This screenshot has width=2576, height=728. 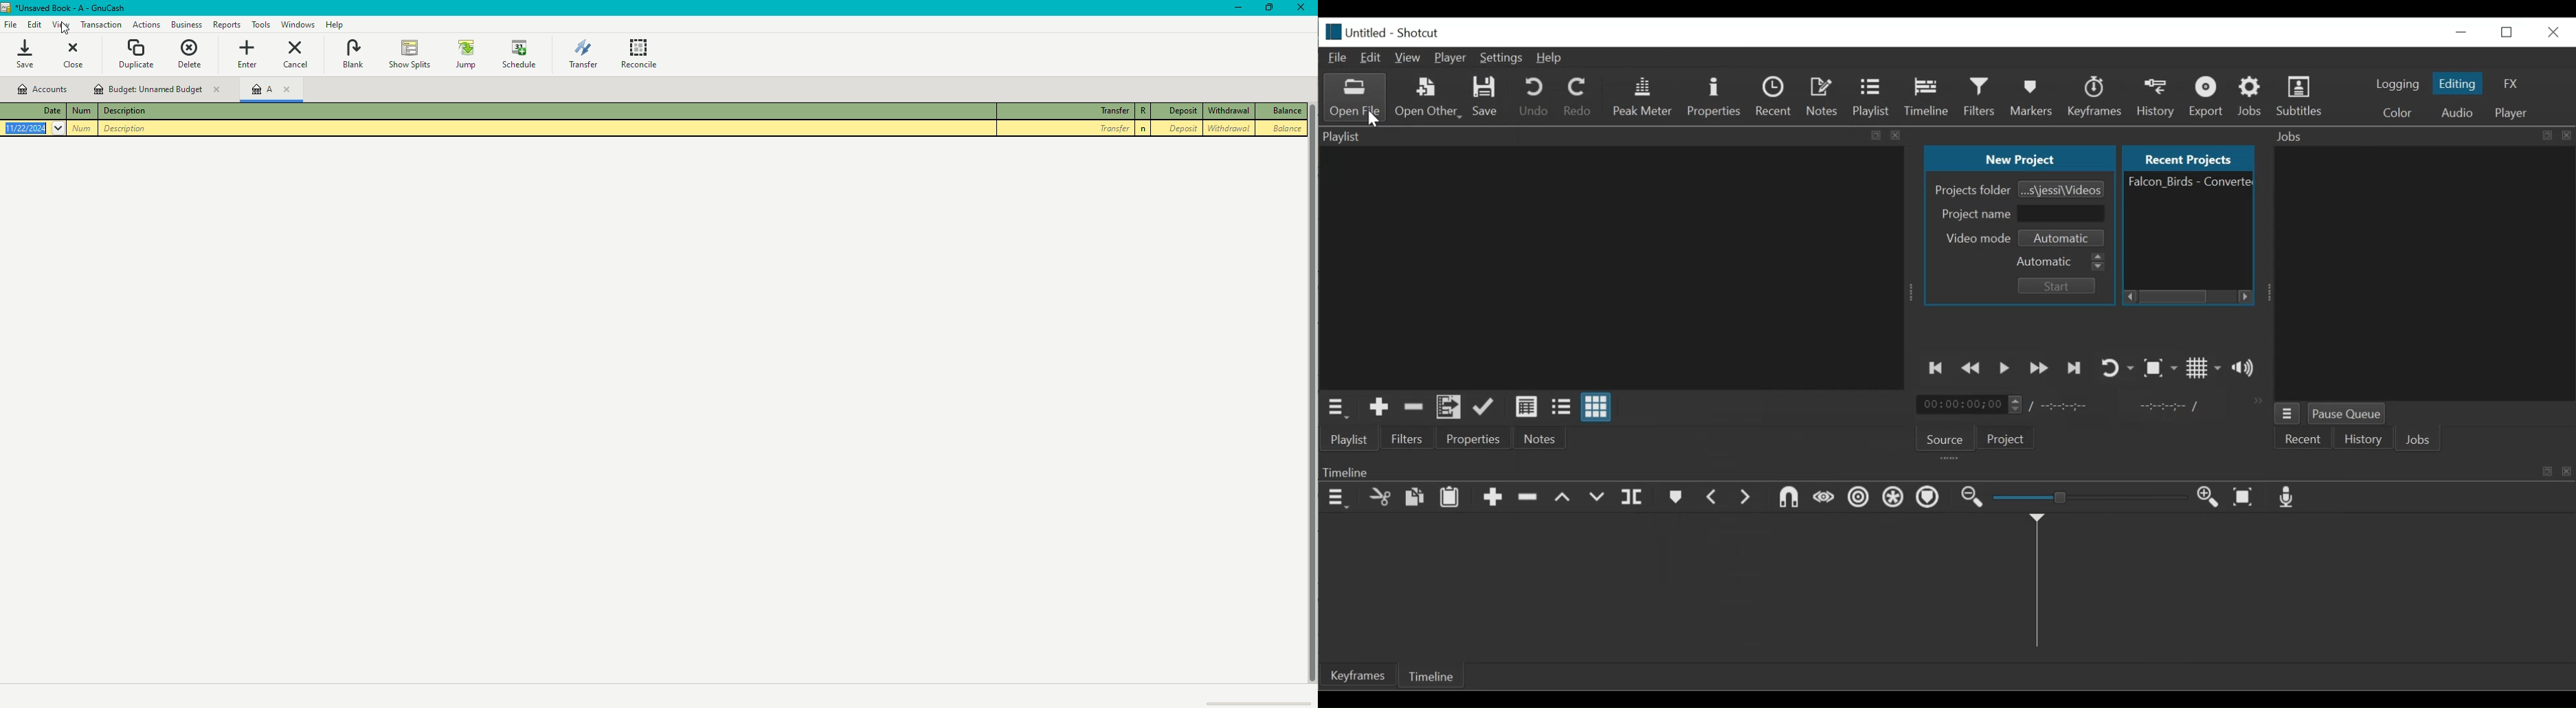 I want to click on Horizontal Scroll bar, so click(x=2176, y=298).